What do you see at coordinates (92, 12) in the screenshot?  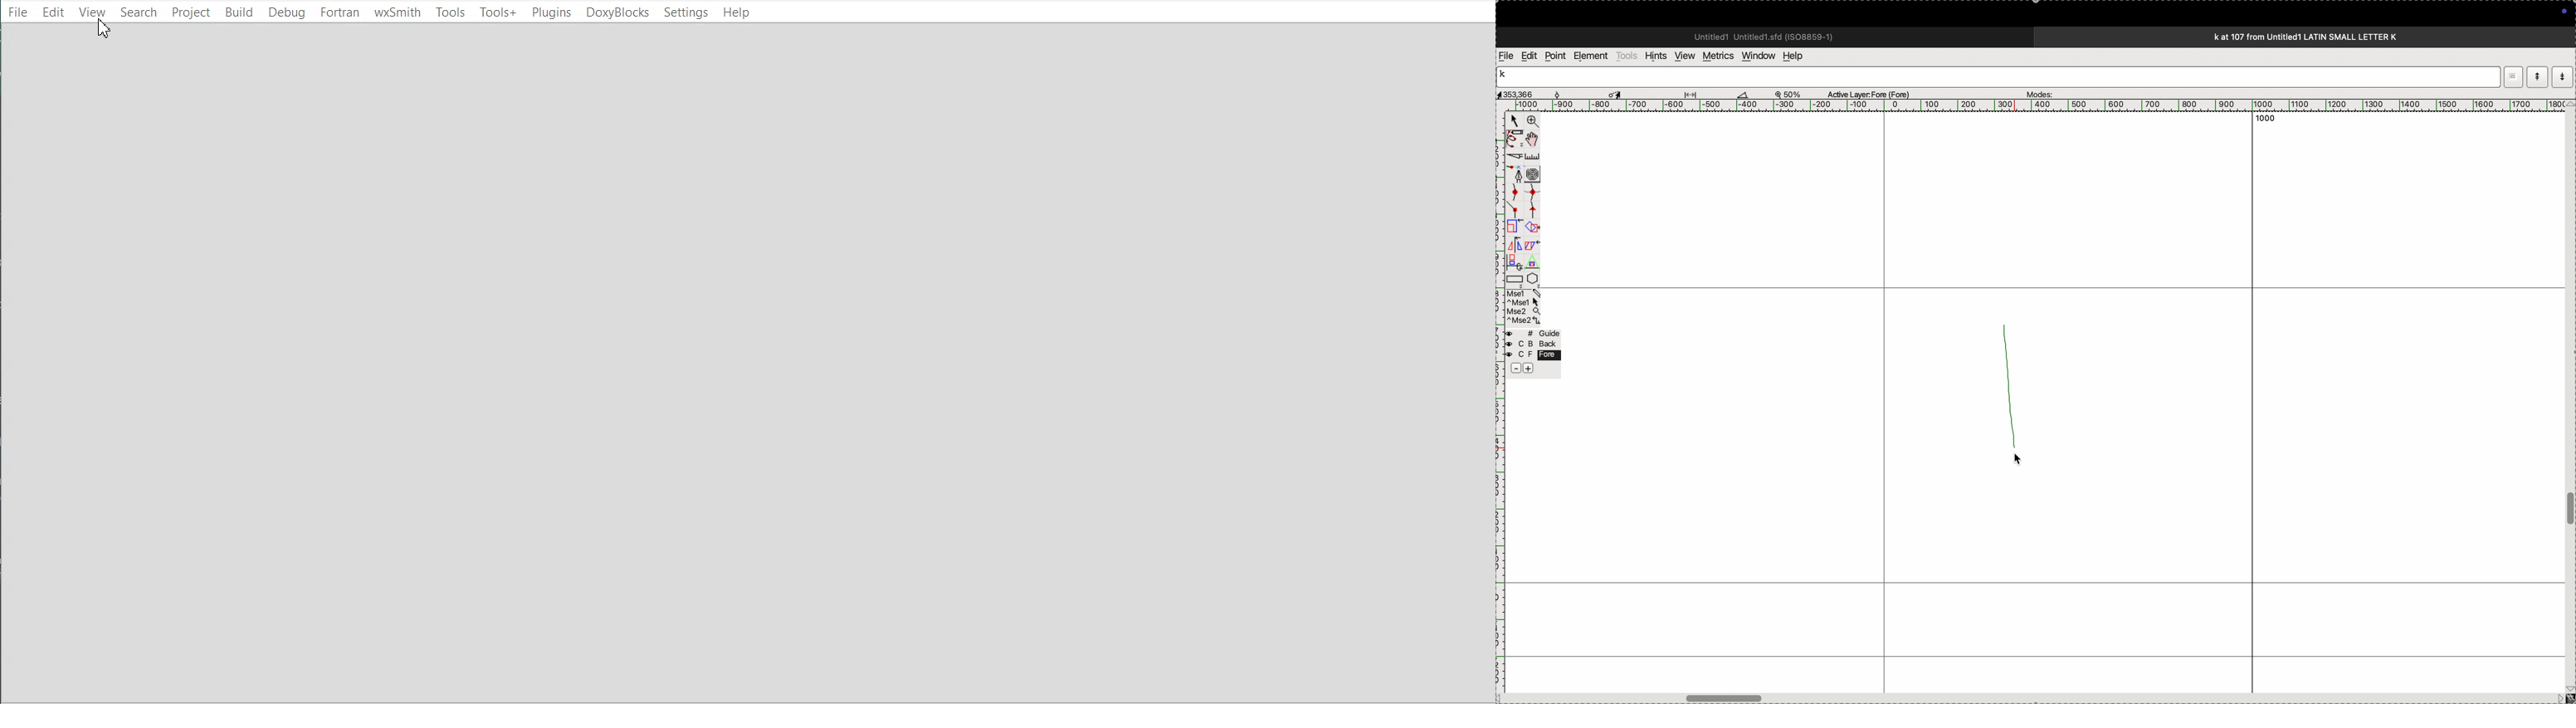 I see `View` at bounding box center [92, 12].